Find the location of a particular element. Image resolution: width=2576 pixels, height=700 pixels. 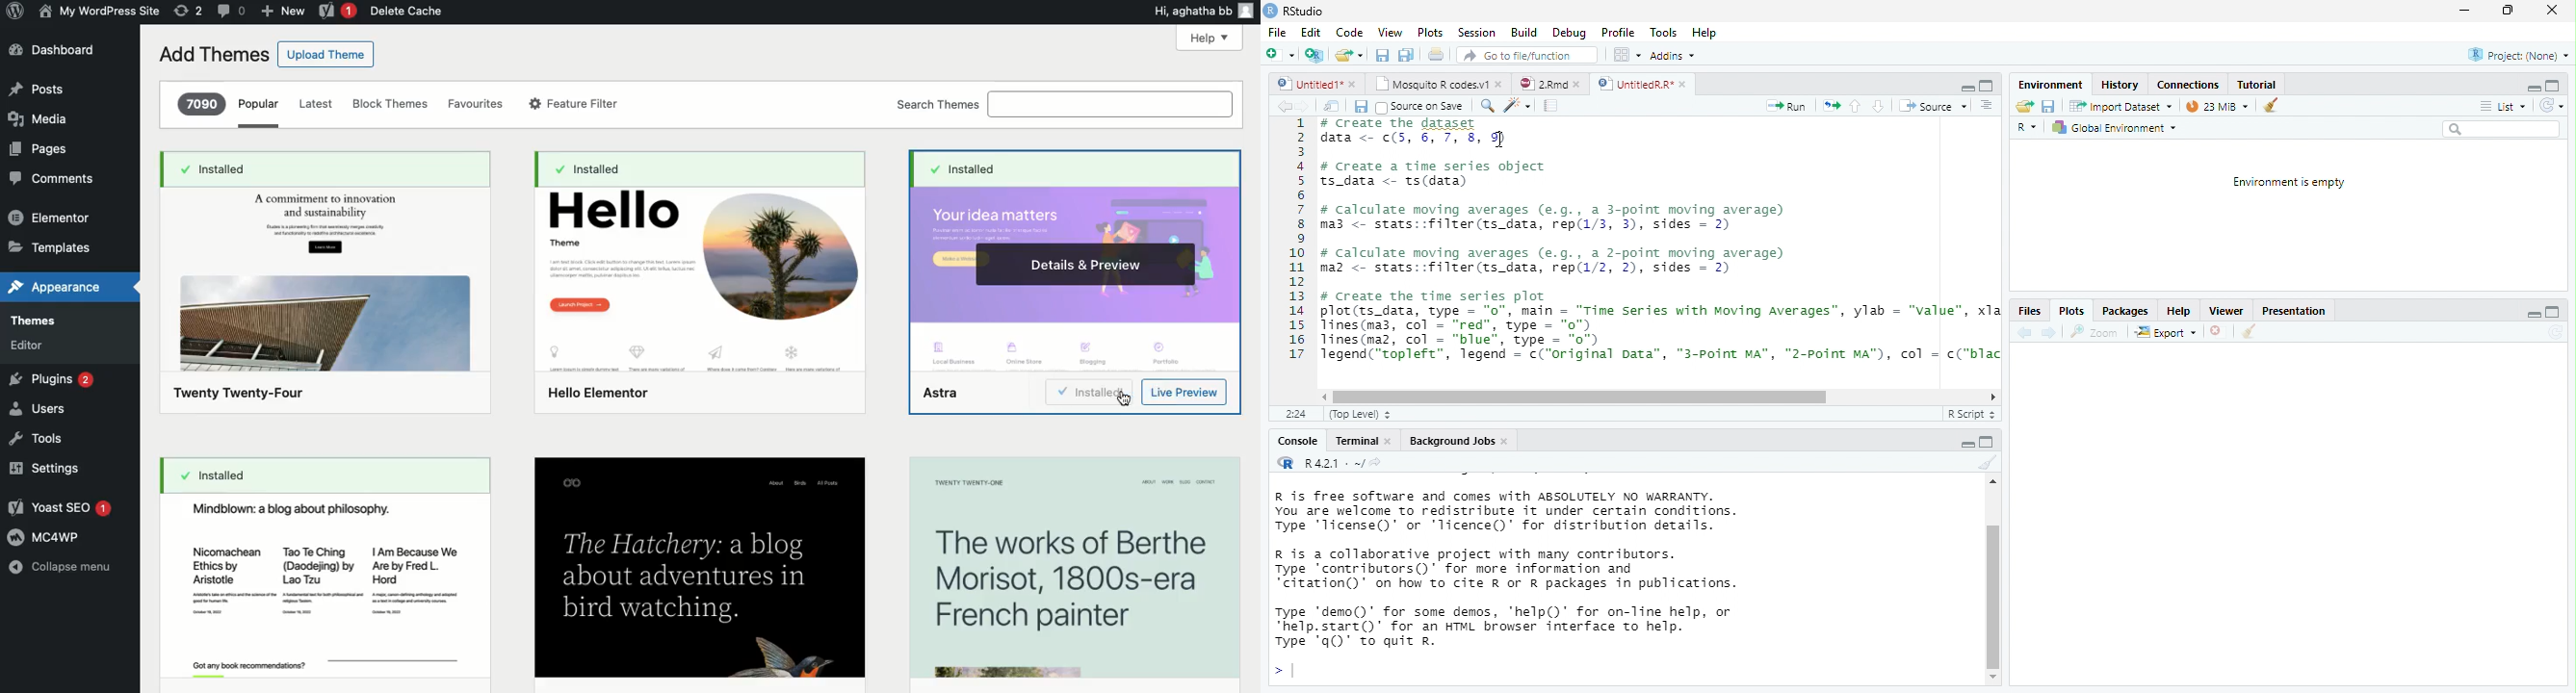

code tool is located at coordinates (1519, 105).